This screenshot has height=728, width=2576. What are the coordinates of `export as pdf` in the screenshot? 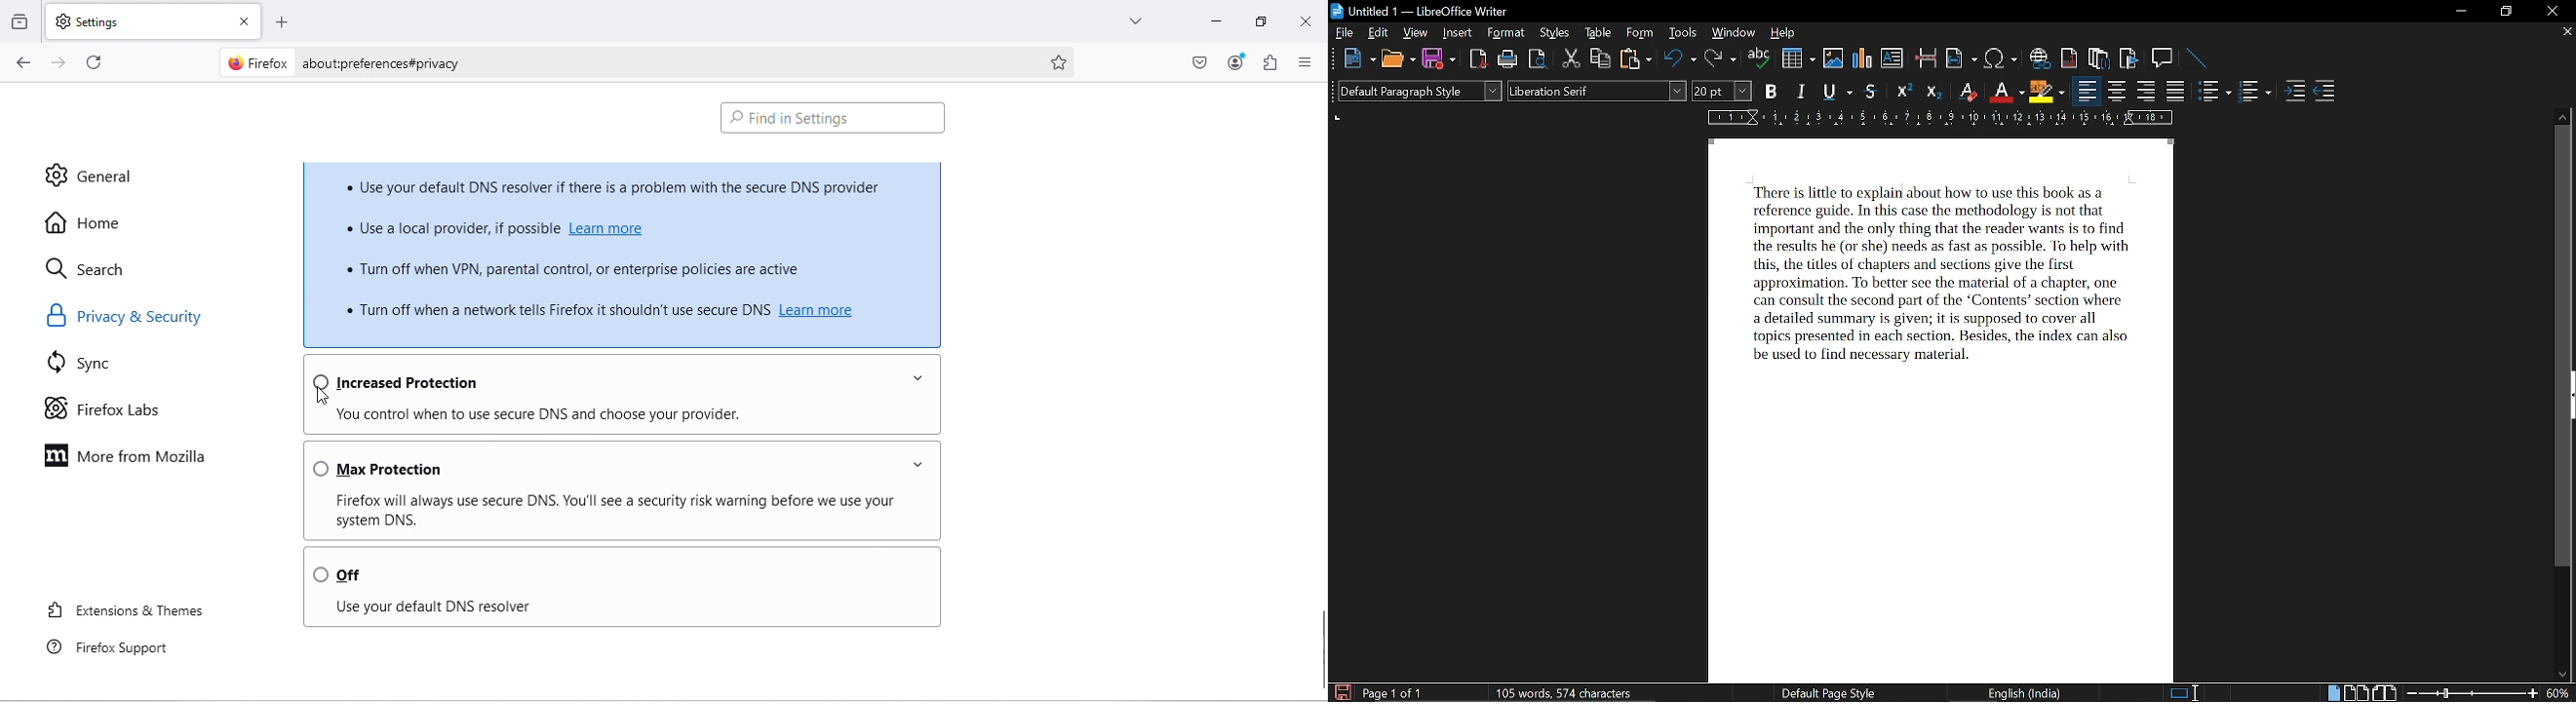 It's located at (1480, 59).